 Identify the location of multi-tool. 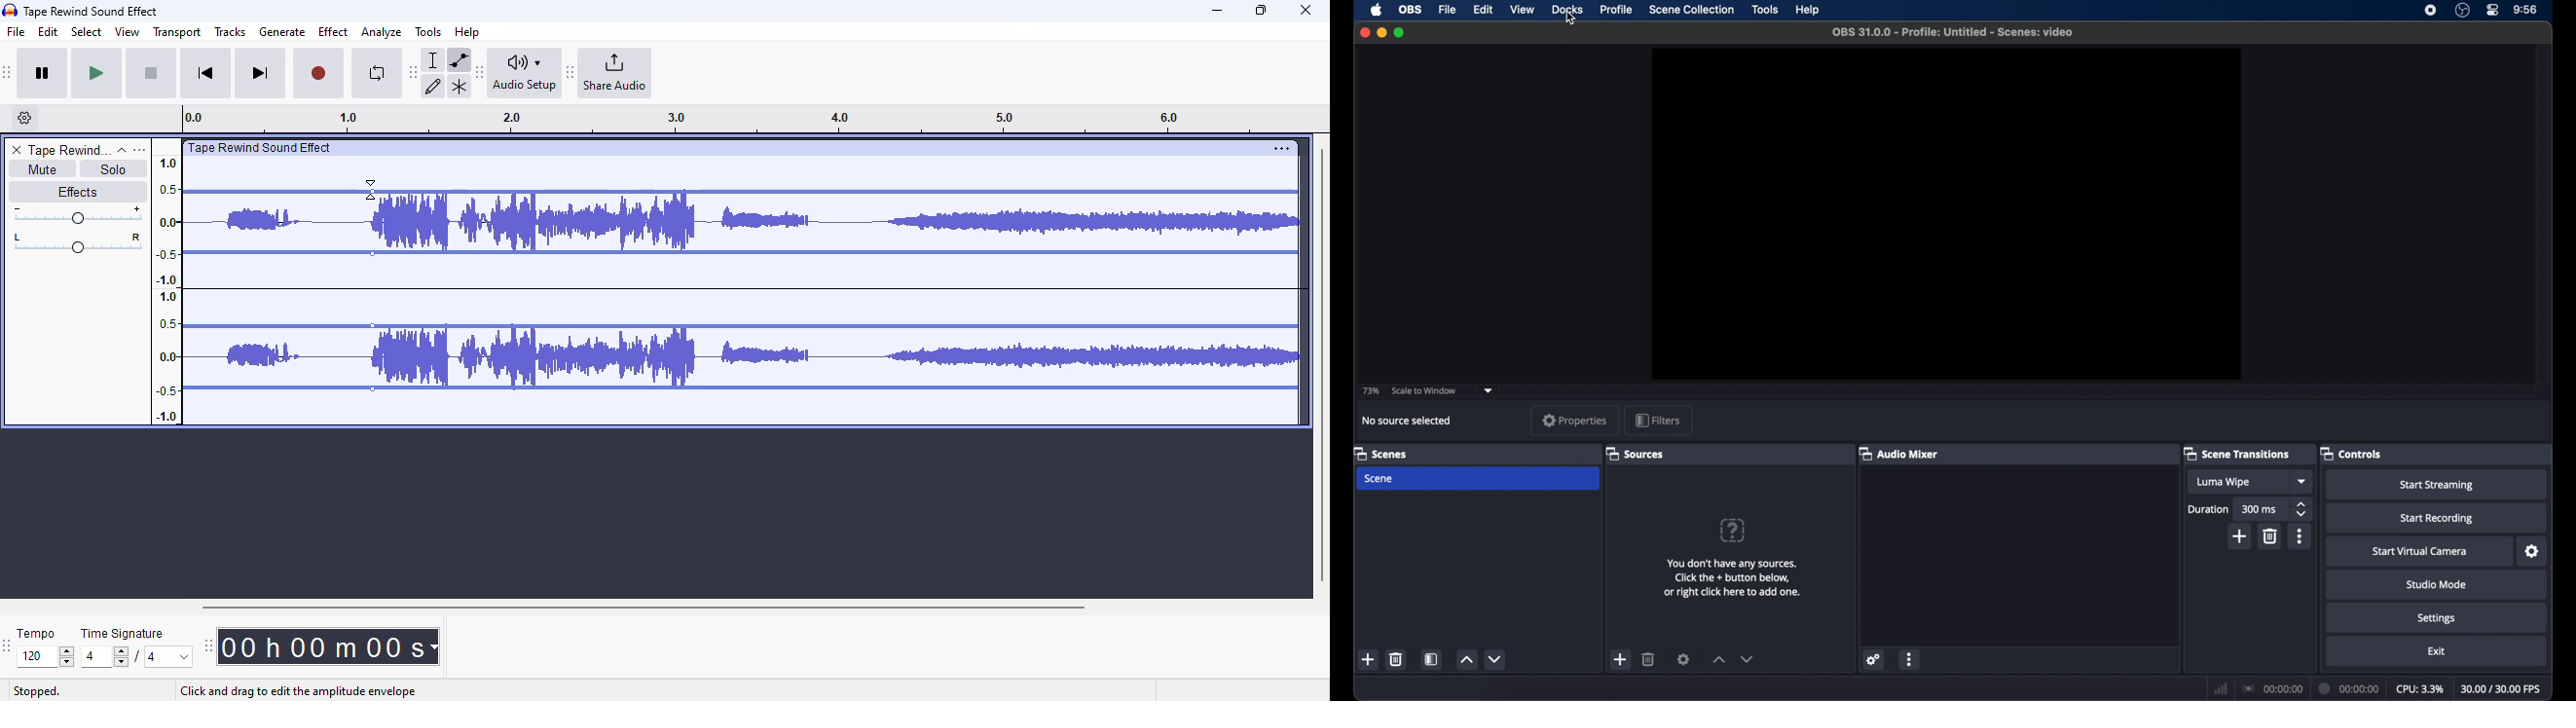
(459, 87).